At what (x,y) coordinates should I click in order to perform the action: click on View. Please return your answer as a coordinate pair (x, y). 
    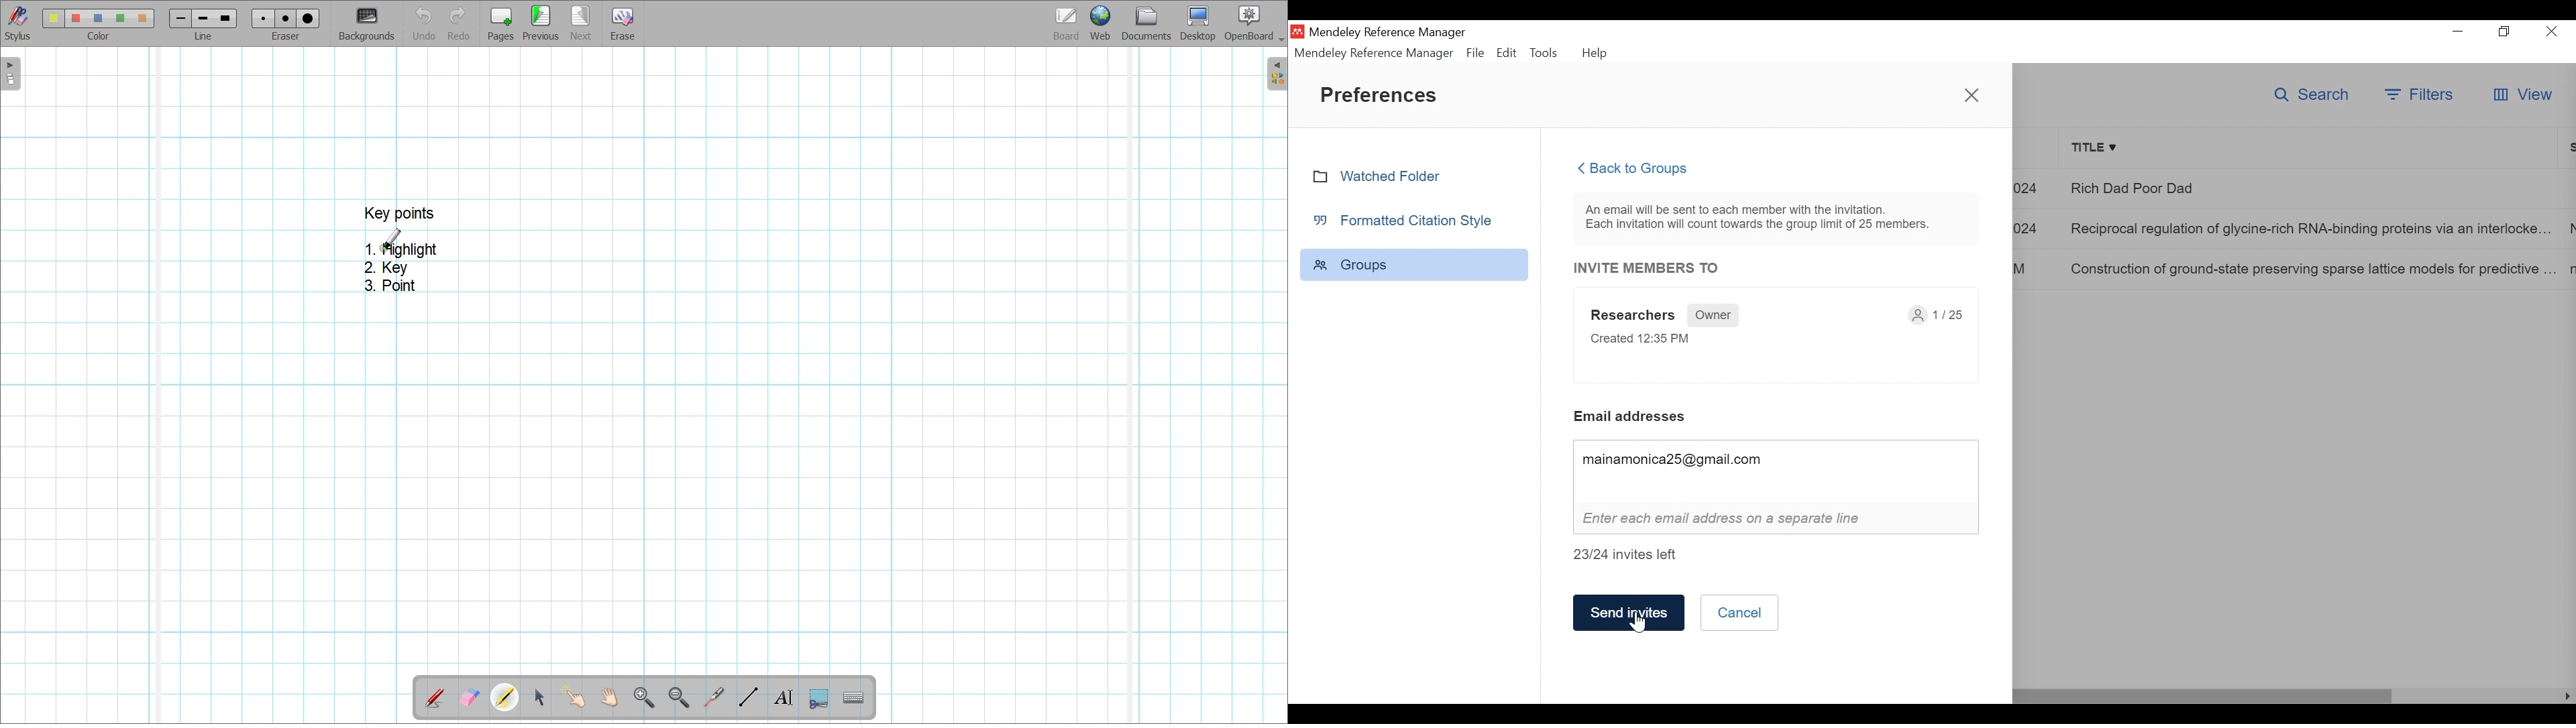
    Looking at the image, I should click on (2522, 94).